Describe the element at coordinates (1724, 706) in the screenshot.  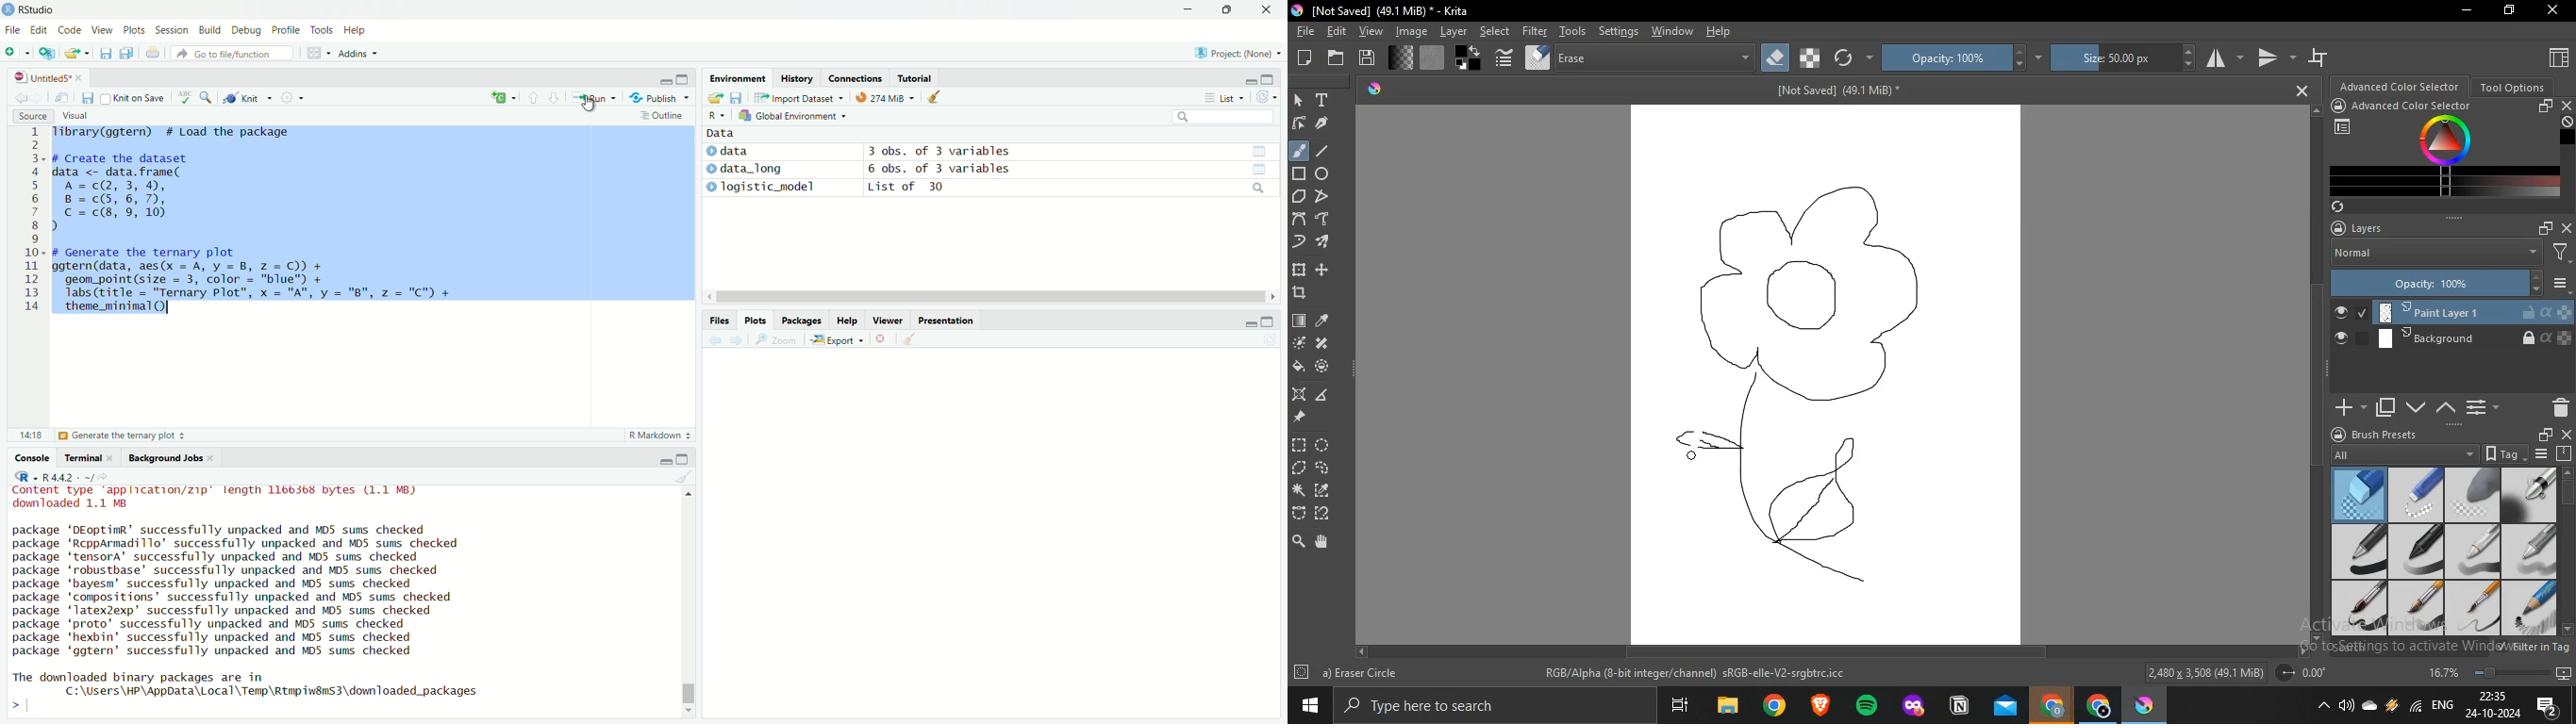
I see `Application` at that location.